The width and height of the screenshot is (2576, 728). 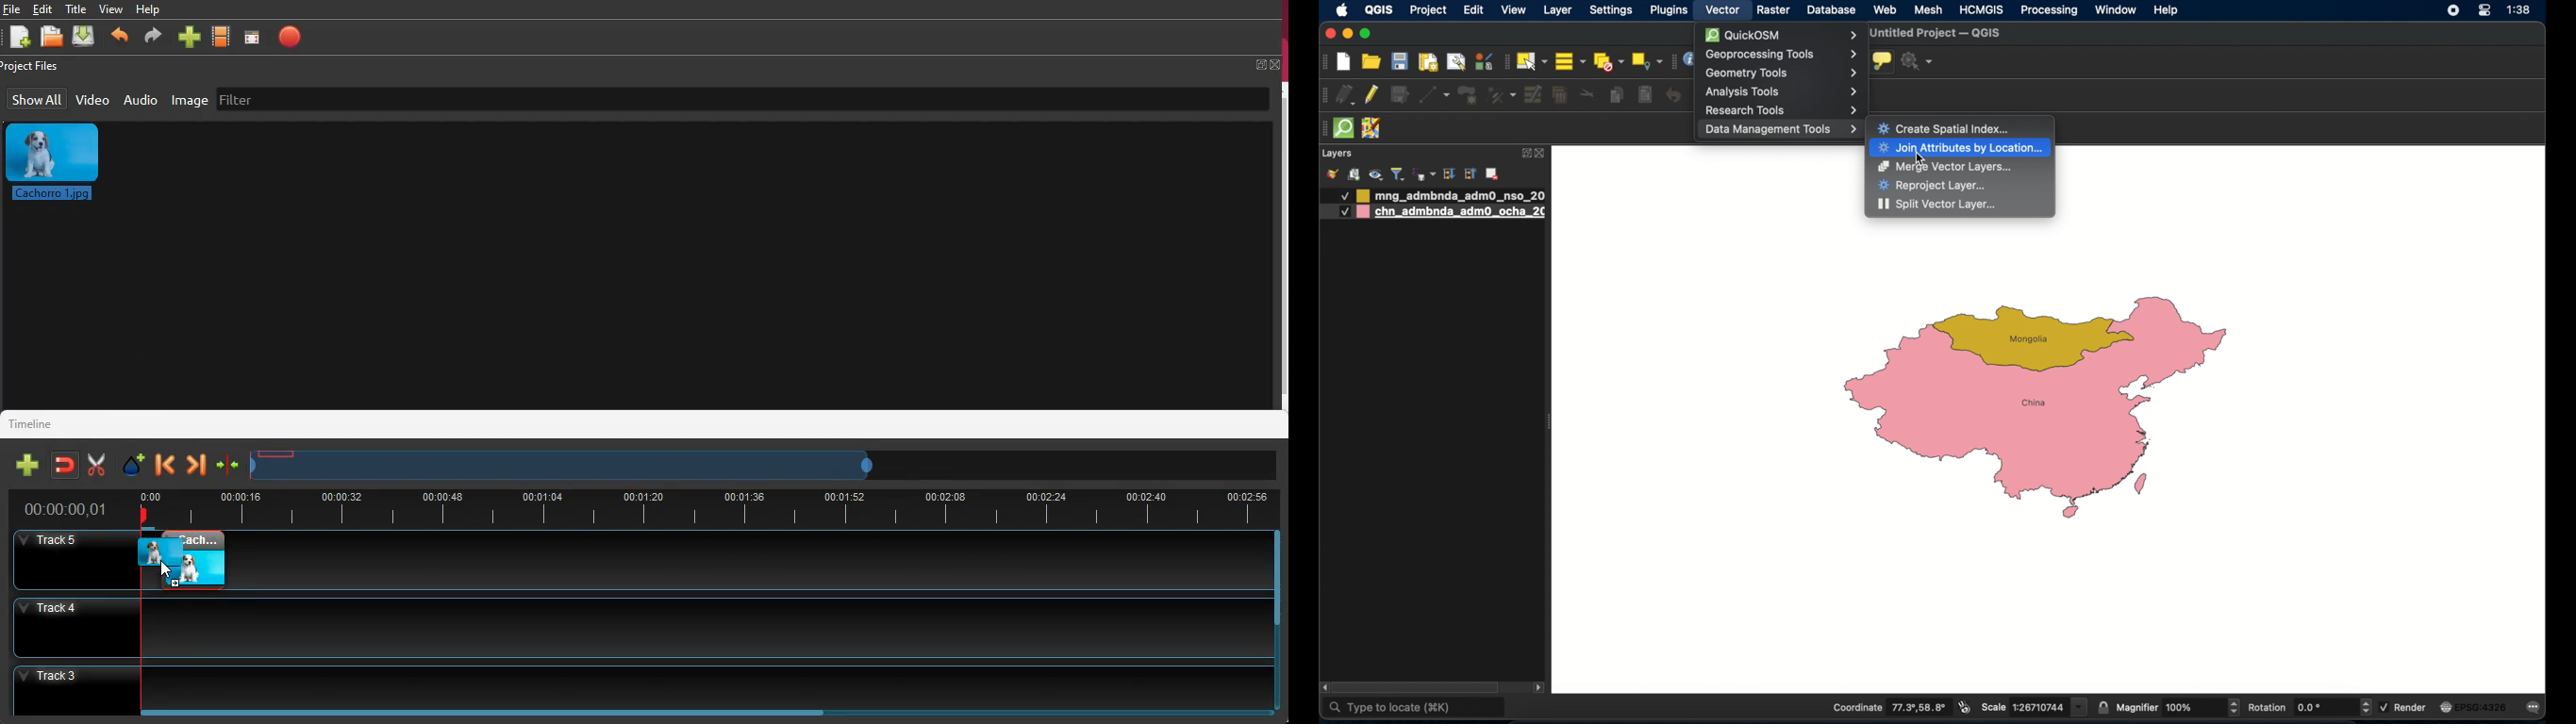 I want to click on view, so click(x=1513, y=11).